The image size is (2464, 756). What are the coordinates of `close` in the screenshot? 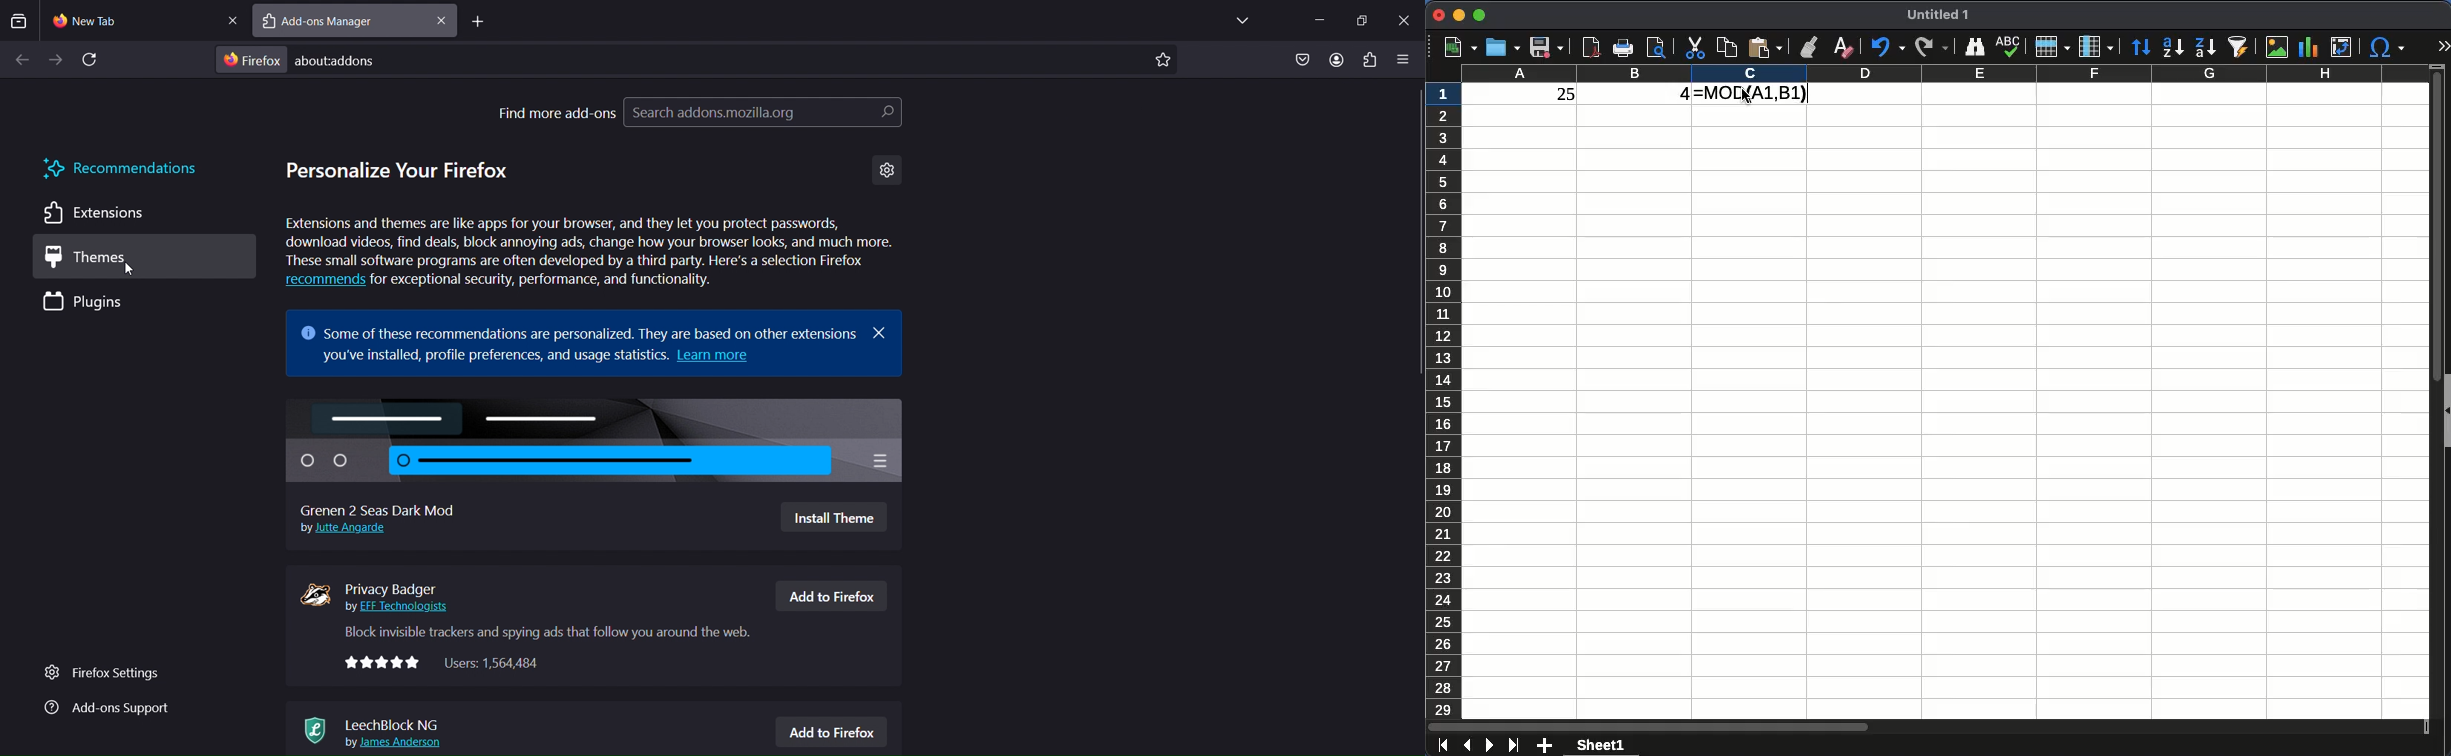 It's located at (1405, 18).